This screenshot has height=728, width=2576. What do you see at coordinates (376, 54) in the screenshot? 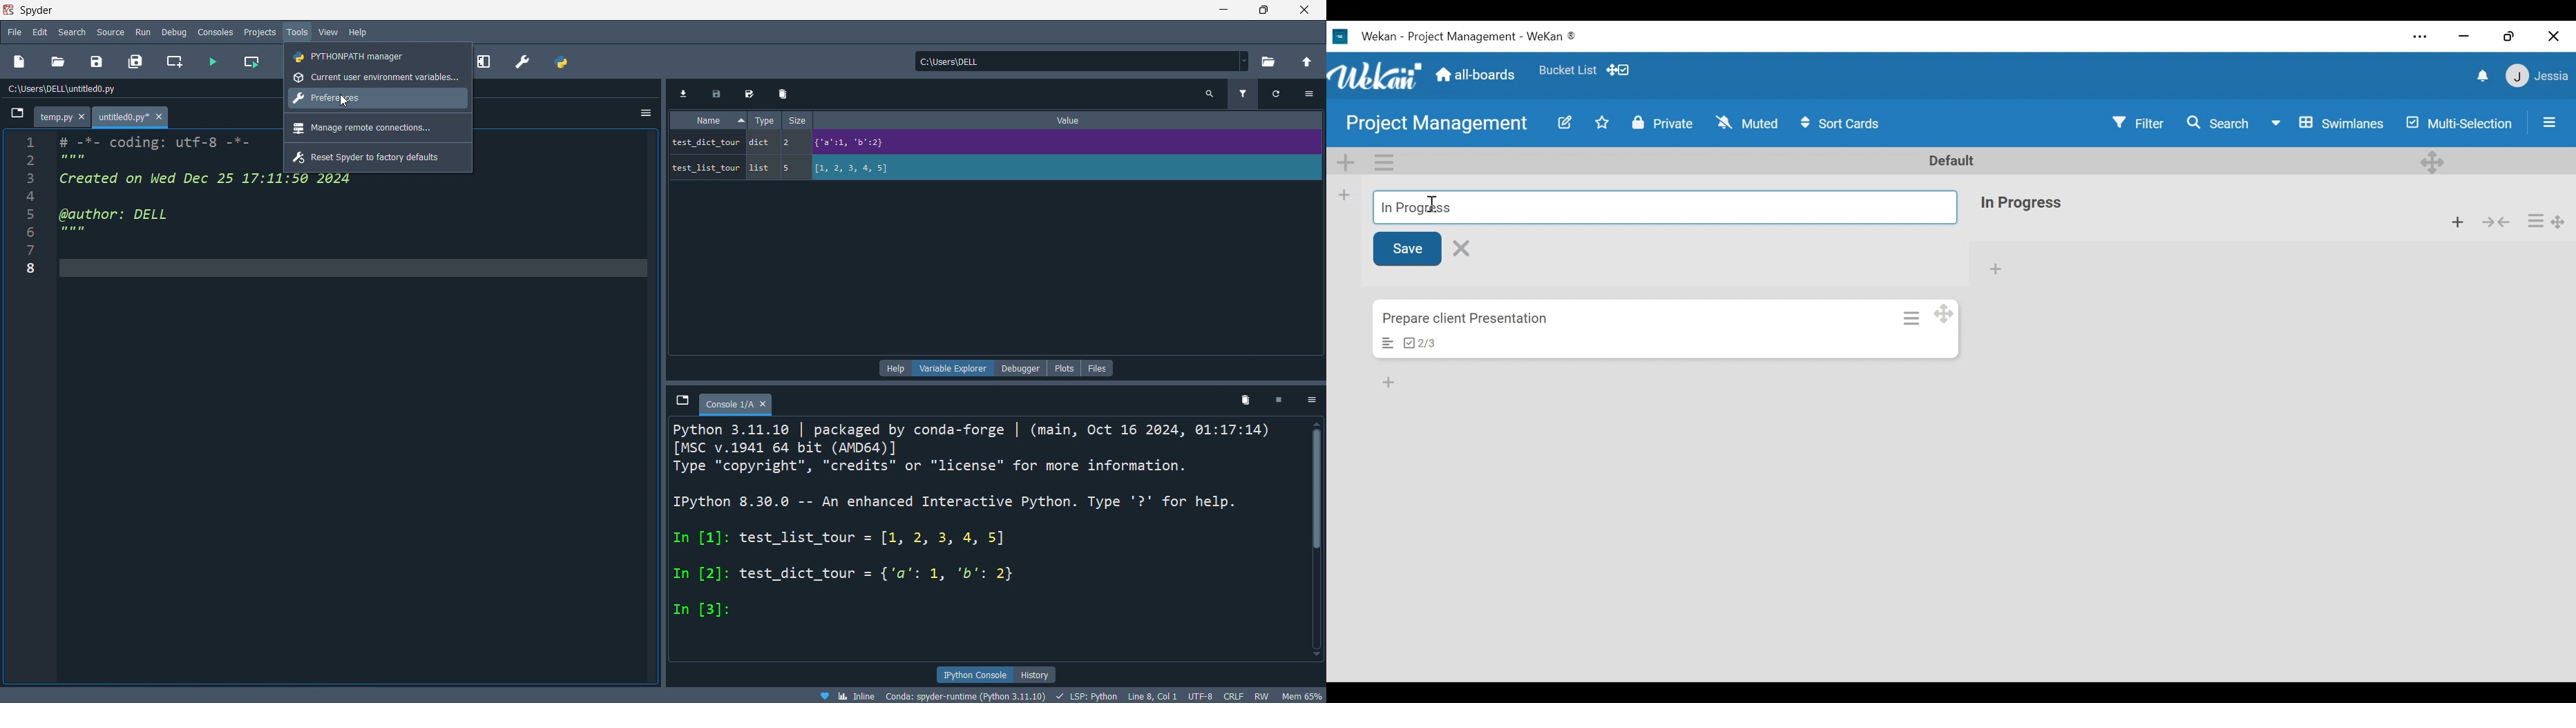
I see `python path manager` at bounding box center [376, 54].